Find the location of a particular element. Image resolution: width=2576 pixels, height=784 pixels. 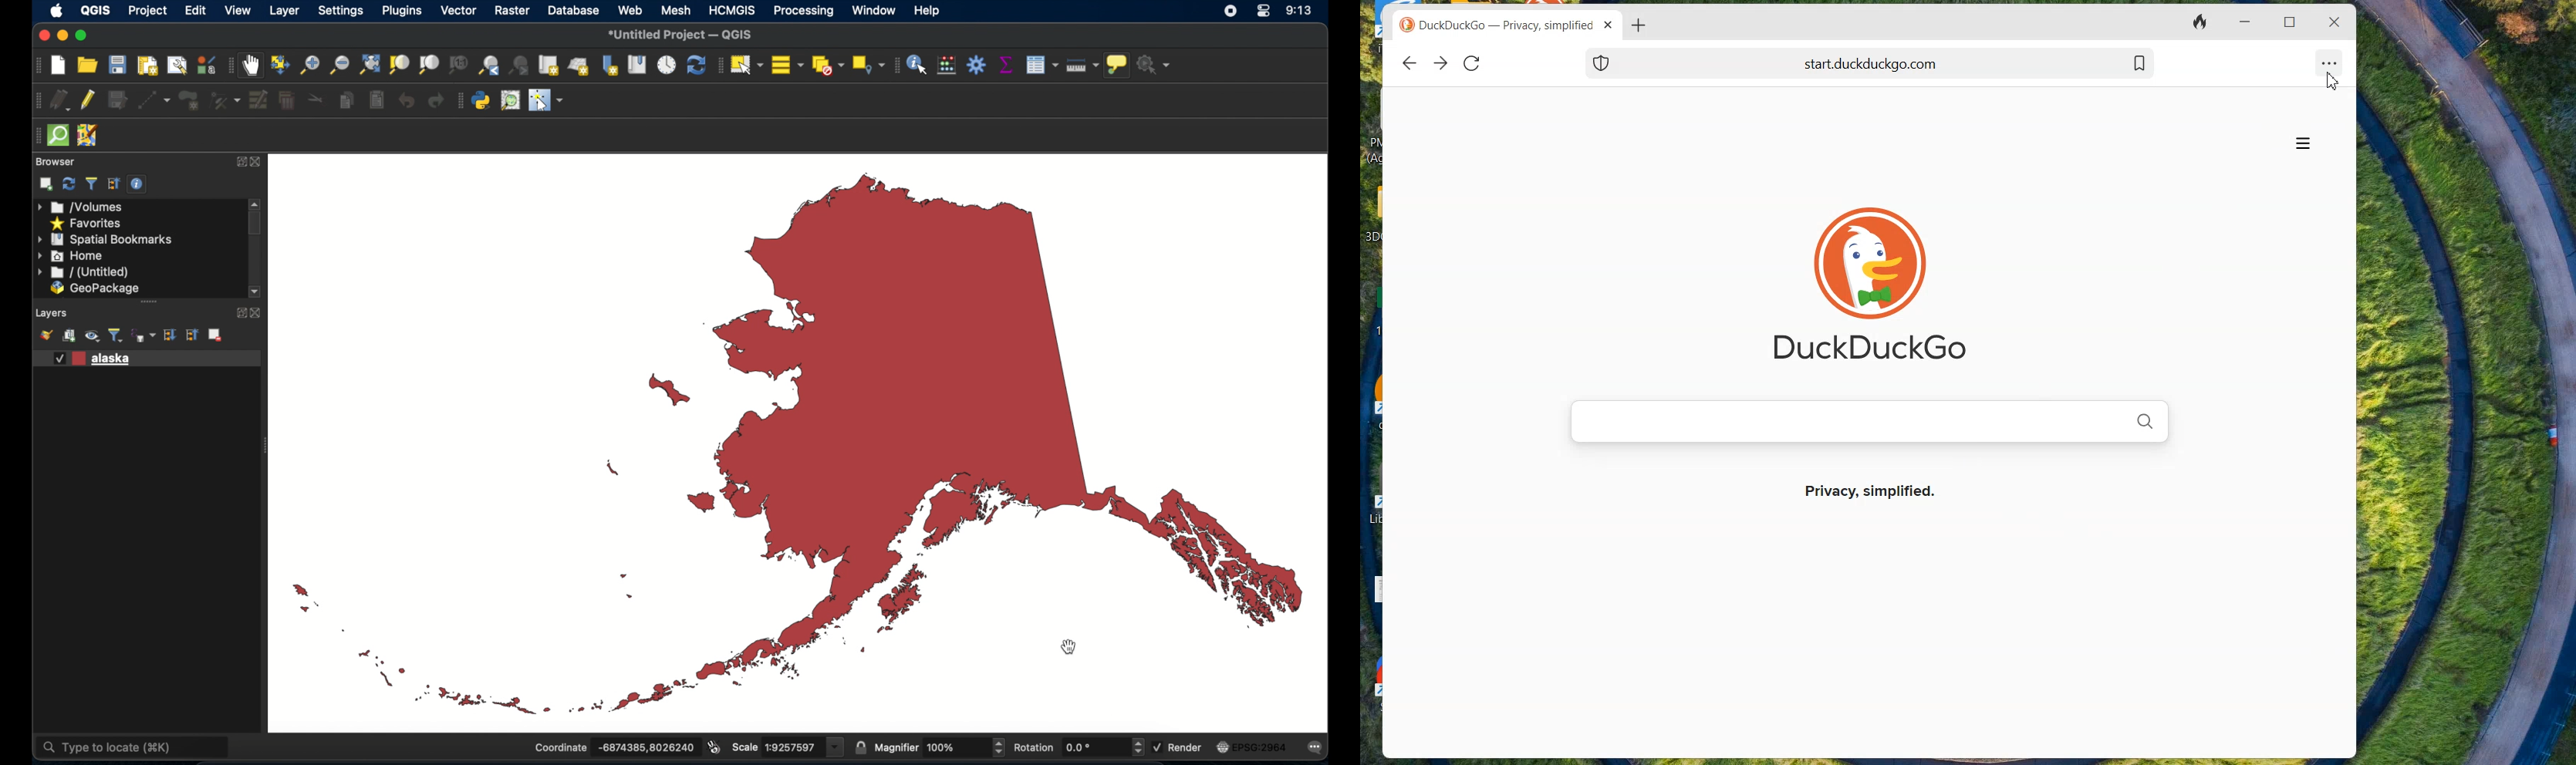

duckduck go LOGO is located at coordinates (1868, 240).